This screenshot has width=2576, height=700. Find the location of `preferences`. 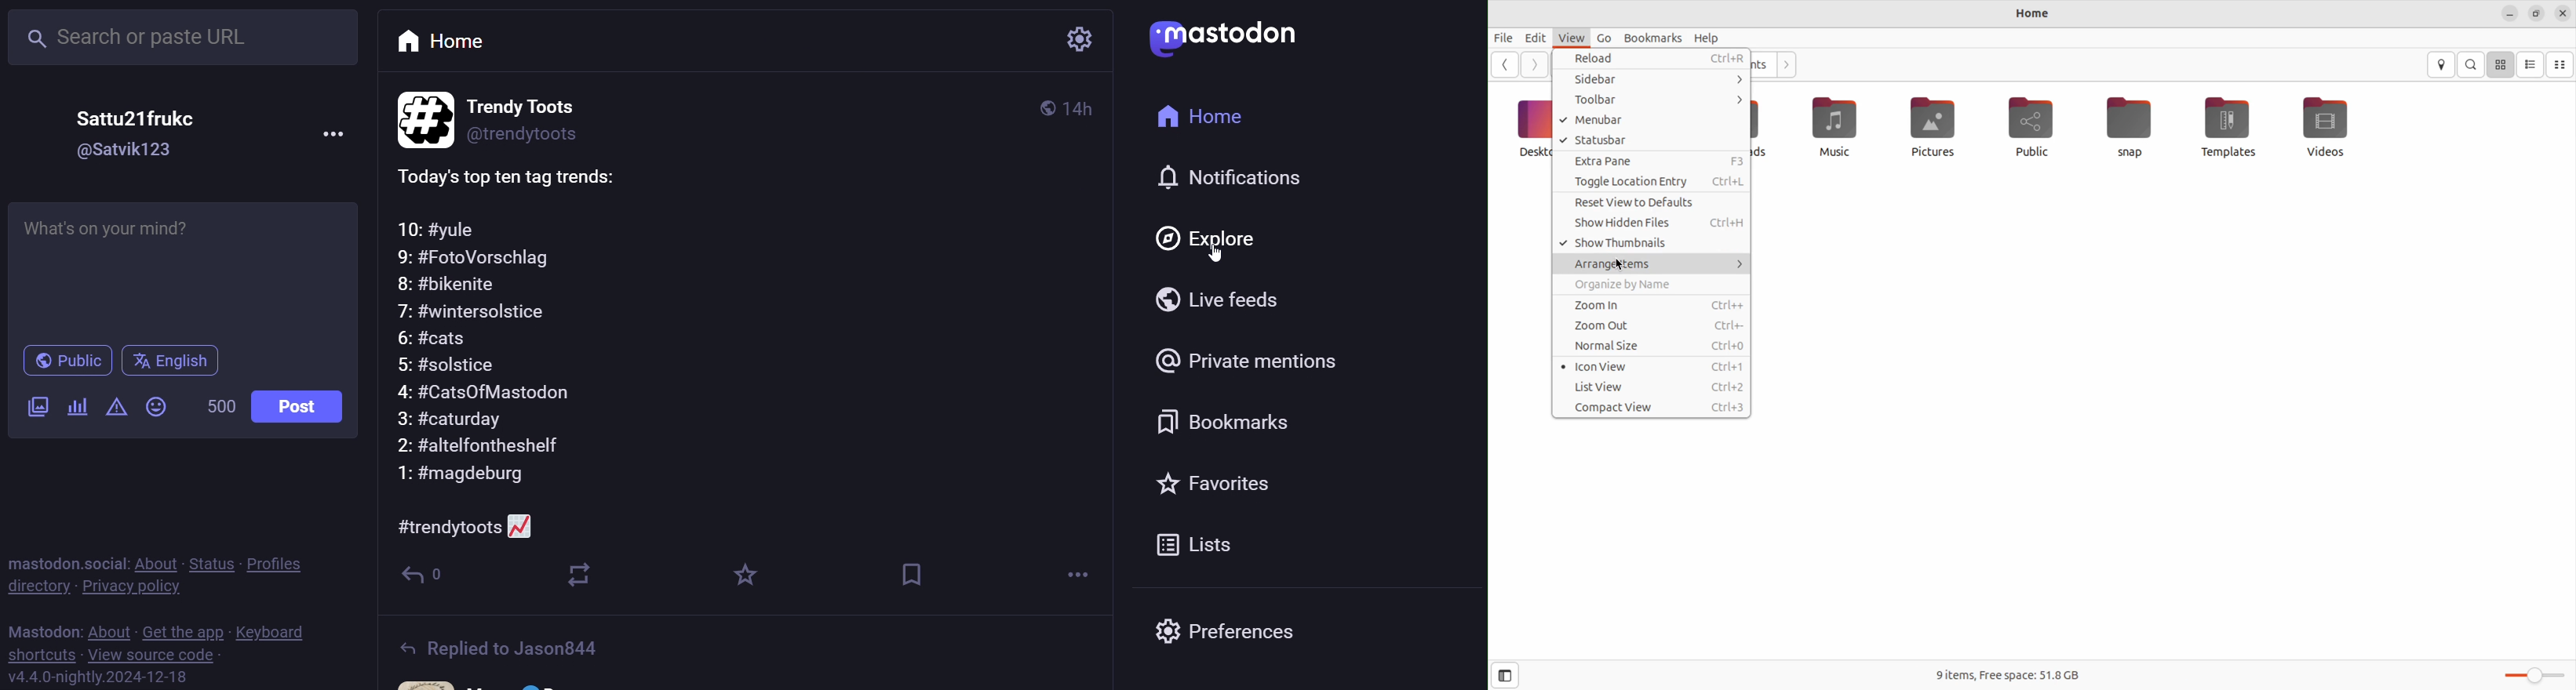

preferences is located at coordinates (1268, 631).